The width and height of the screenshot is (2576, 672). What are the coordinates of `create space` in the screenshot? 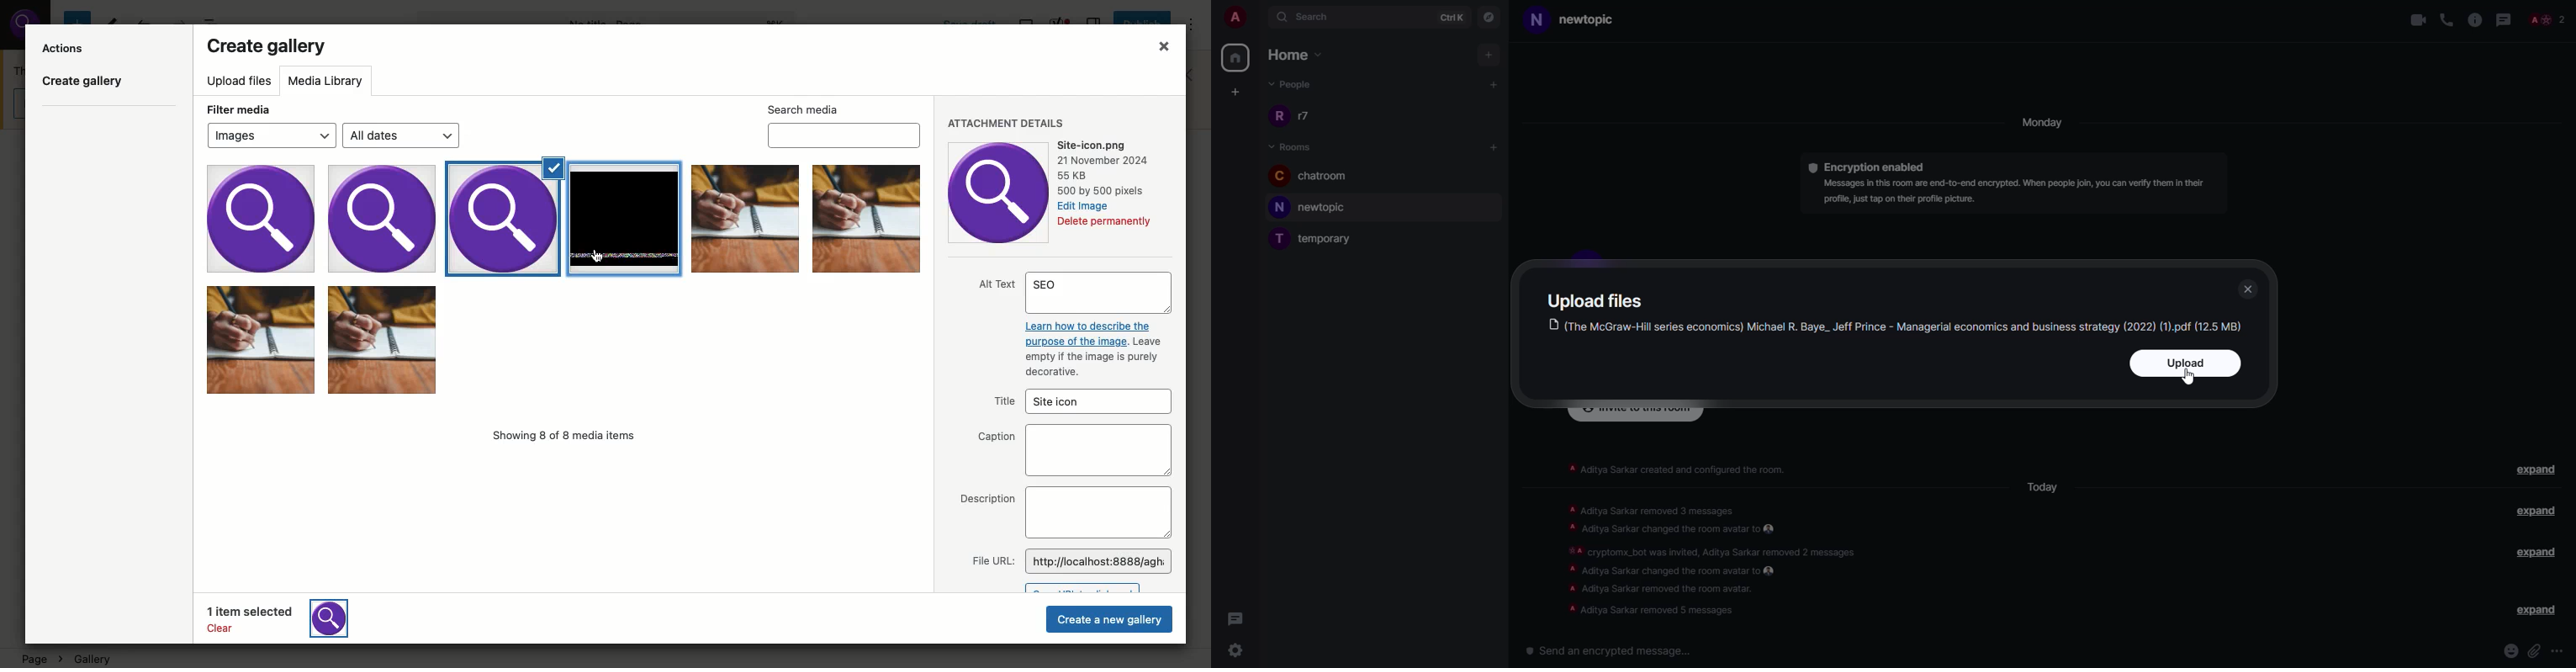 It's located at (1235, 90).